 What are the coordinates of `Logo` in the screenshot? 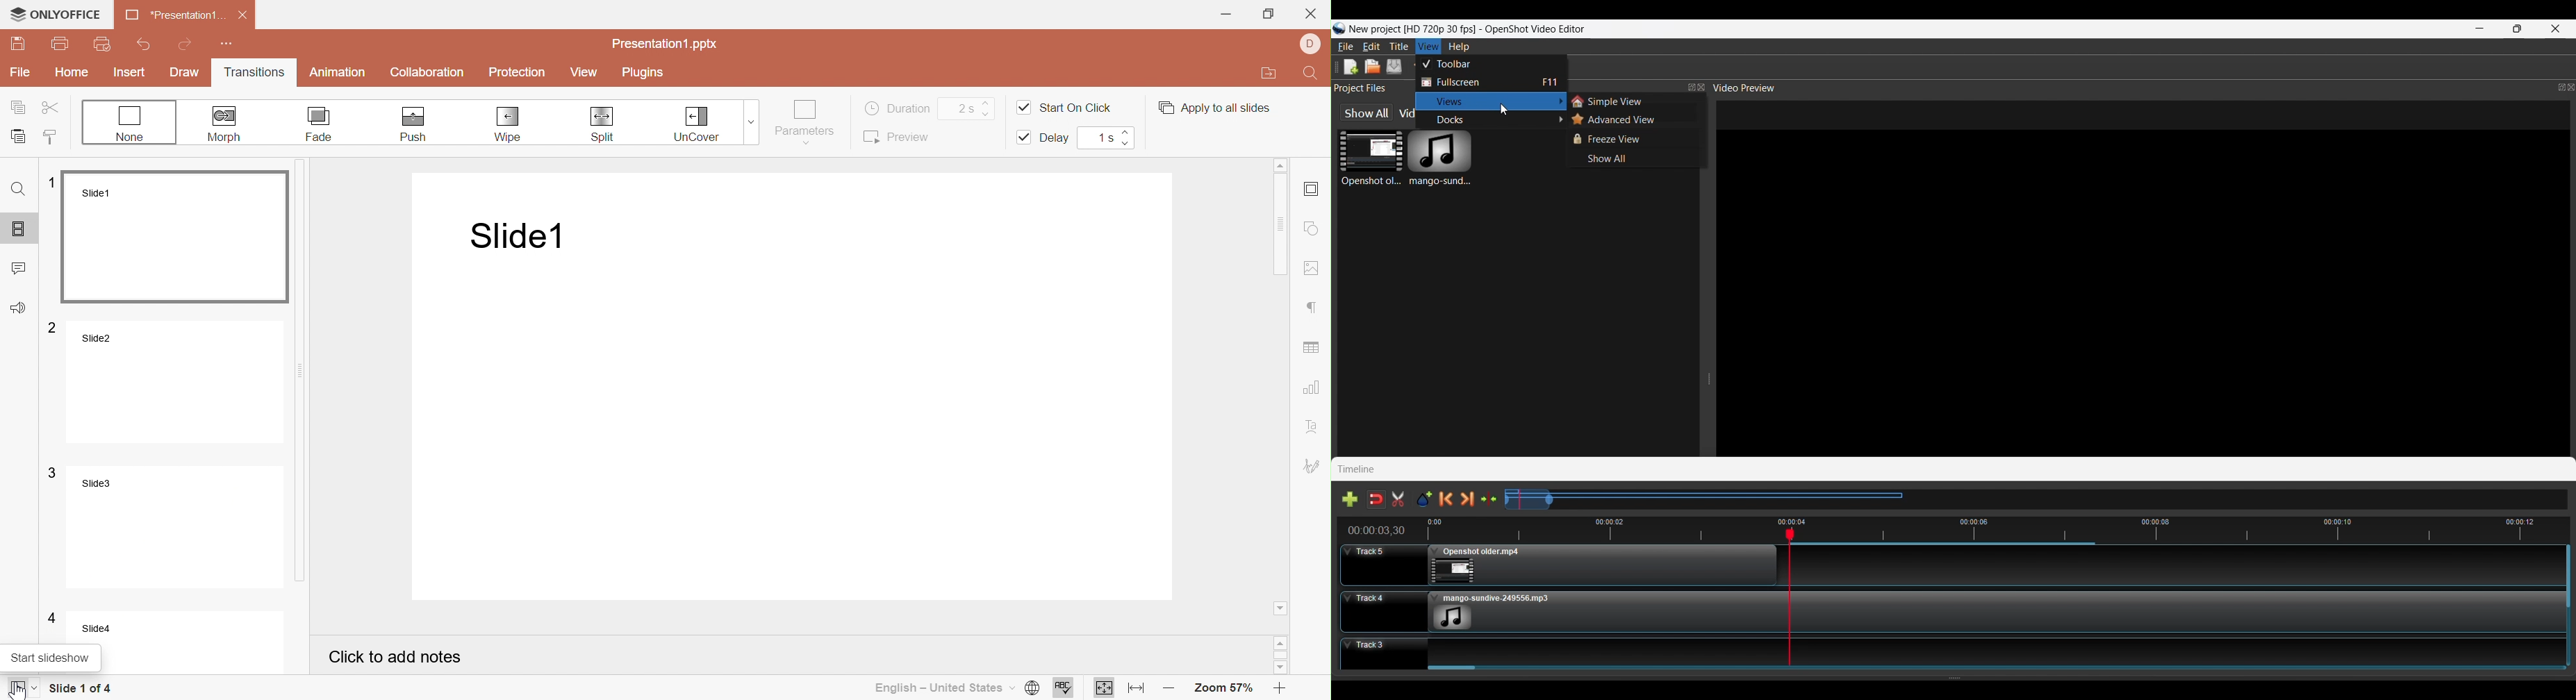 It's located at (1460, 28).